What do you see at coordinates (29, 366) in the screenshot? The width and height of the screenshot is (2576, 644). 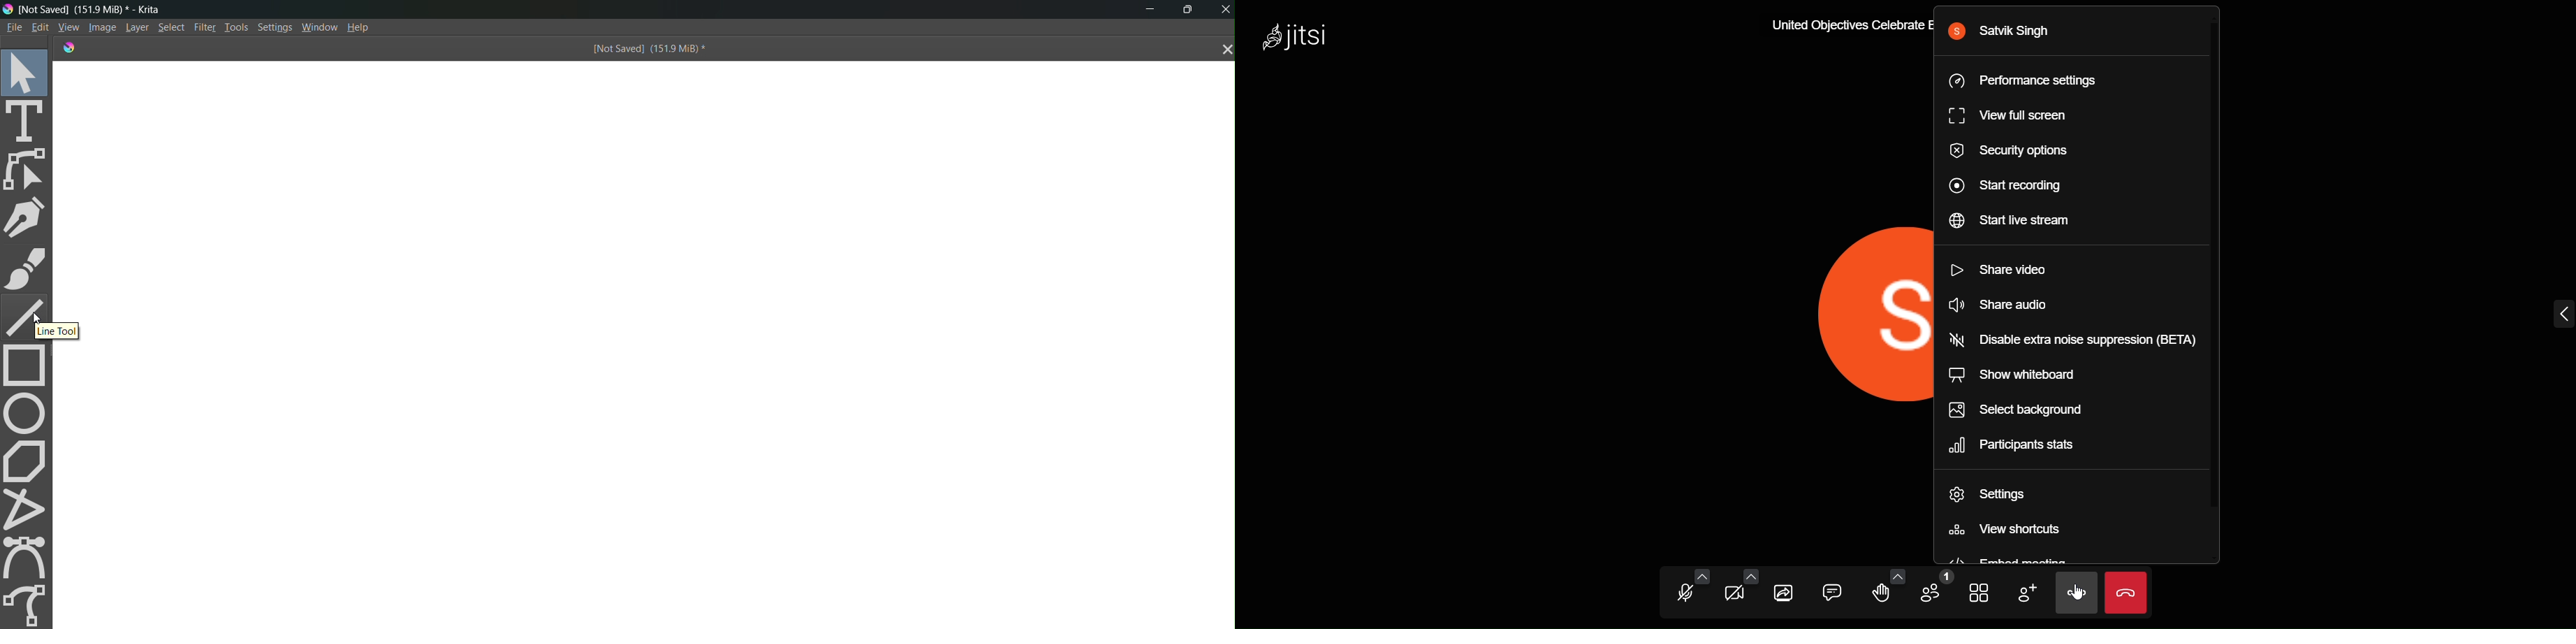 I see `rectangle` at bounding box center [29, 366].